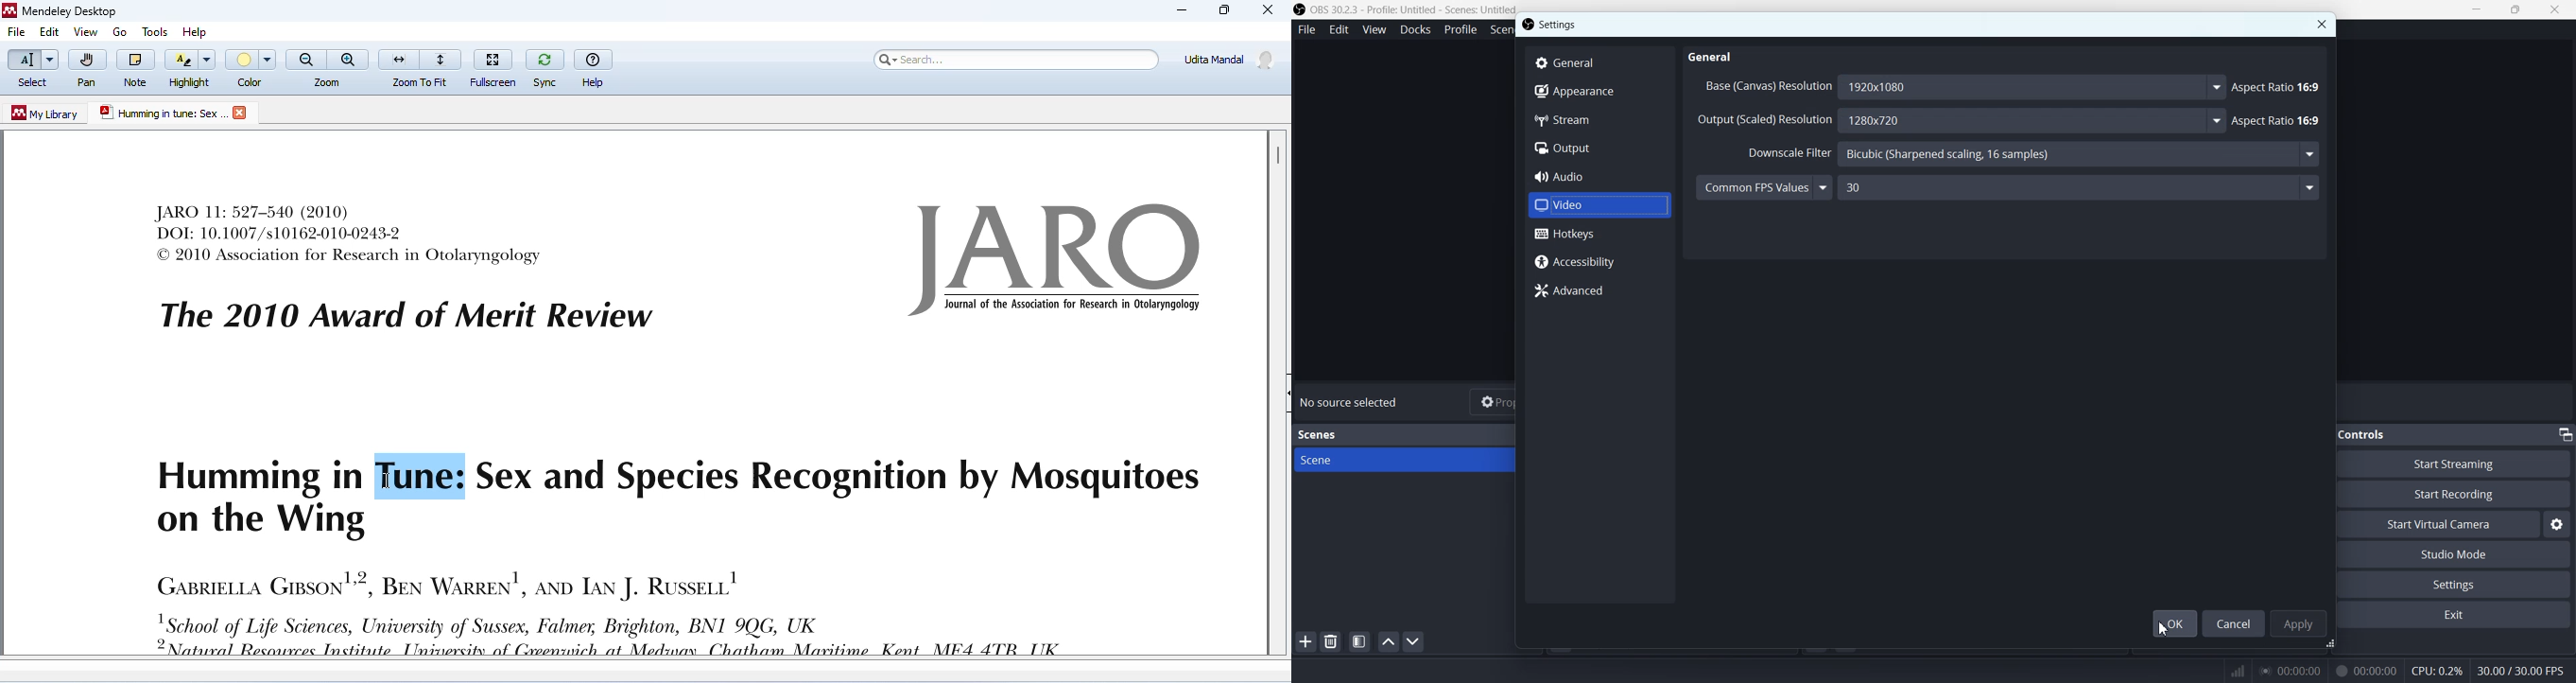 Image resolution: width=2576 pixels, height=700 pixels. Describe the element at coordinates (1415, 30) in the screenshot. I see `Docks` at that location.